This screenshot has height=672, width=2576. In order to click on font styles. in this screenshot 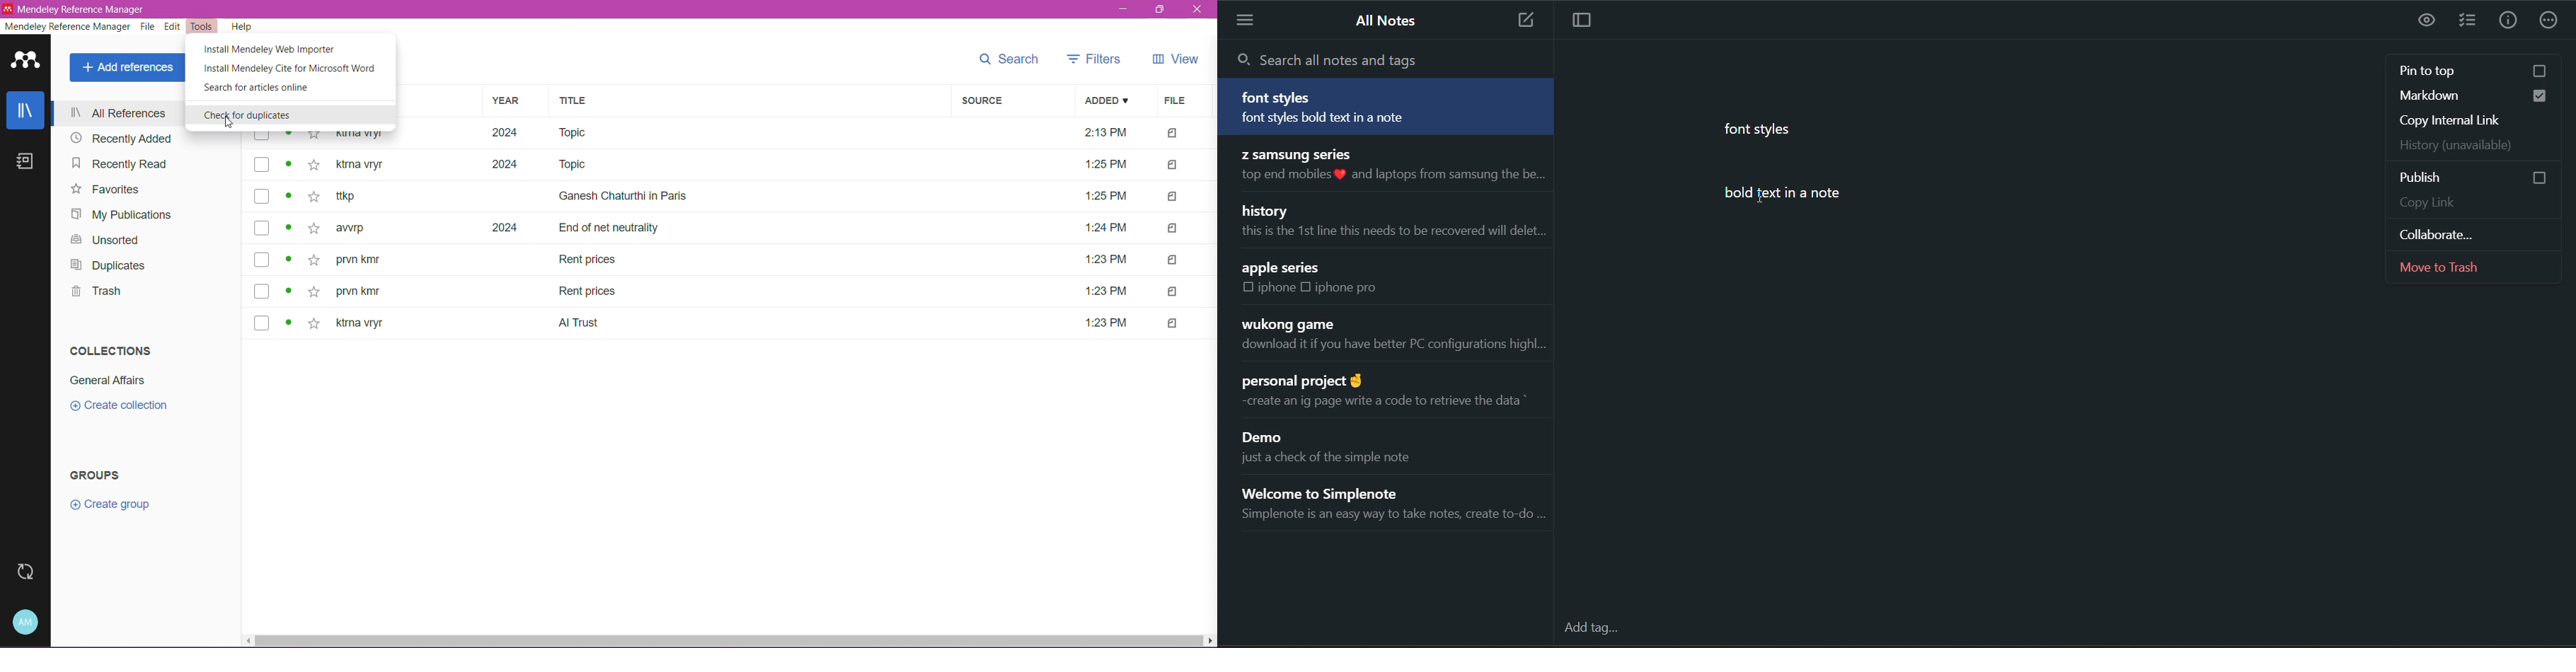, I will do `click(1761, 128)`.